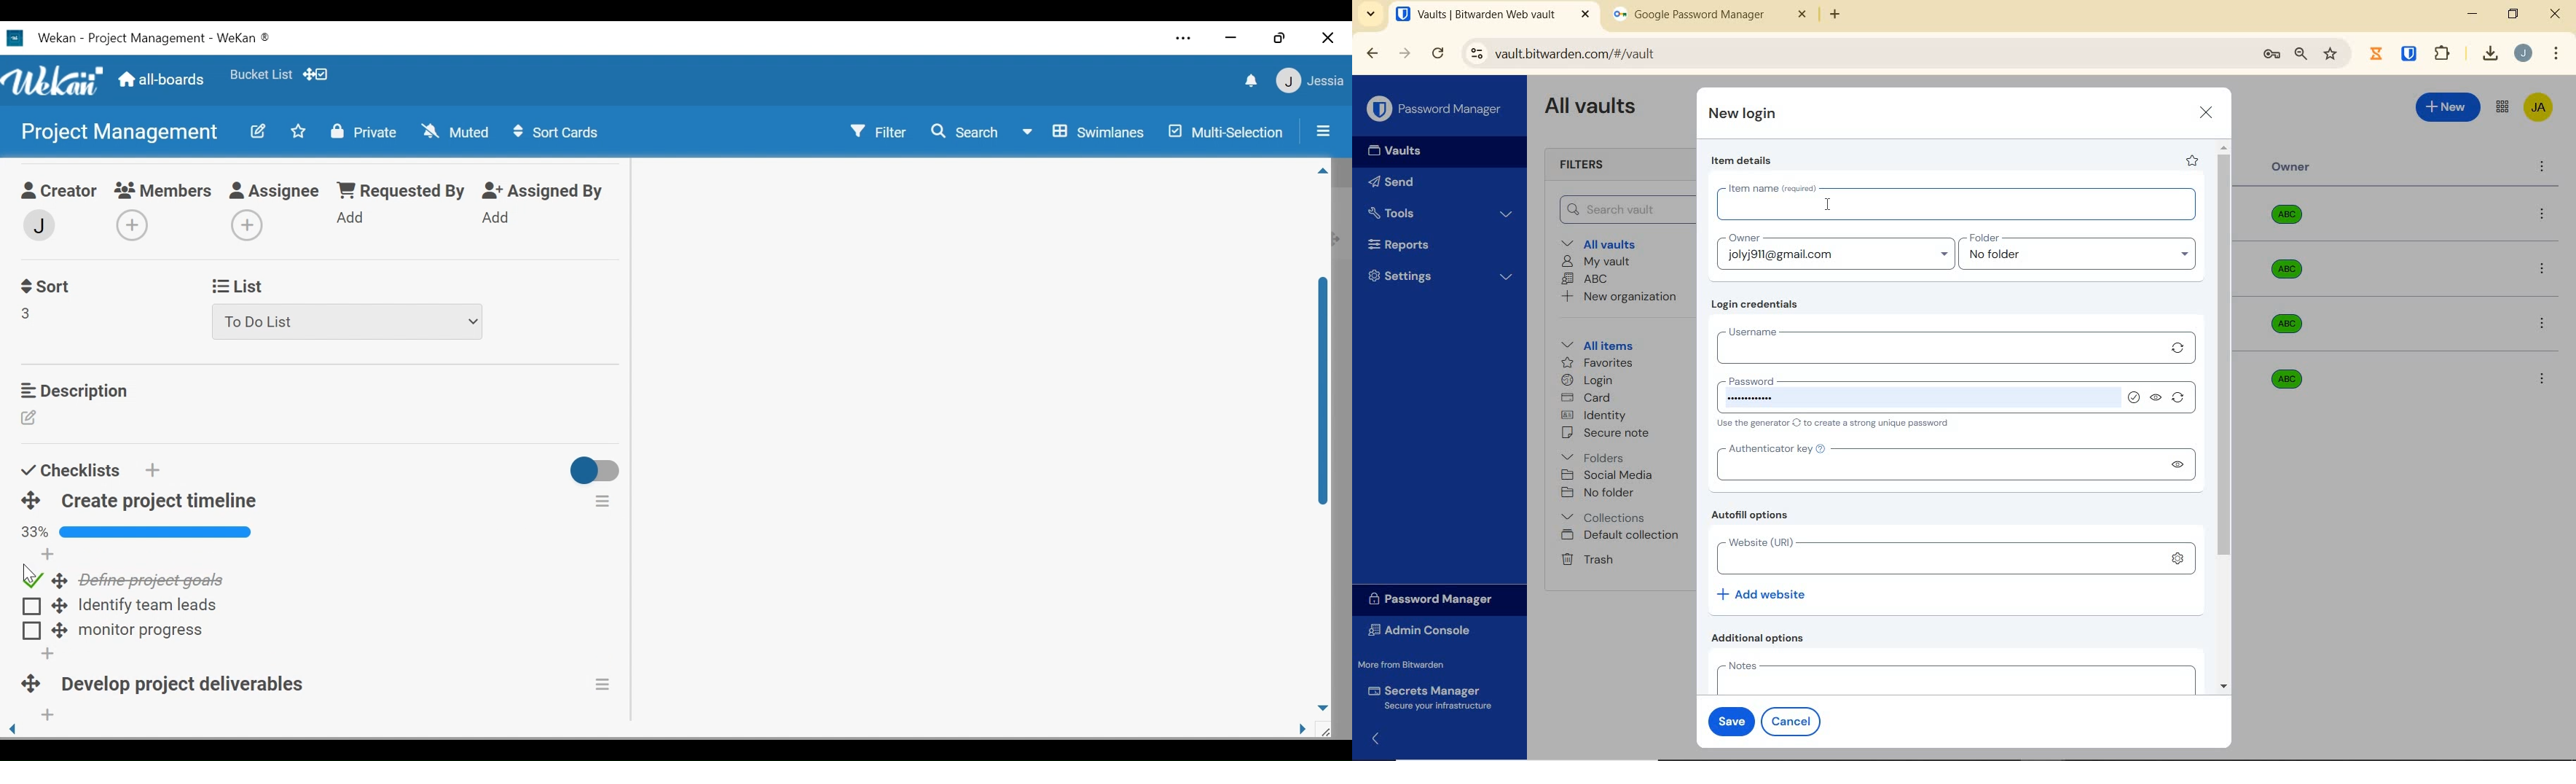 The image size is (2576, 784). Describe the element at coordinates (163, 82) in the screenshot. I see `Home (all-boards)` at that location.